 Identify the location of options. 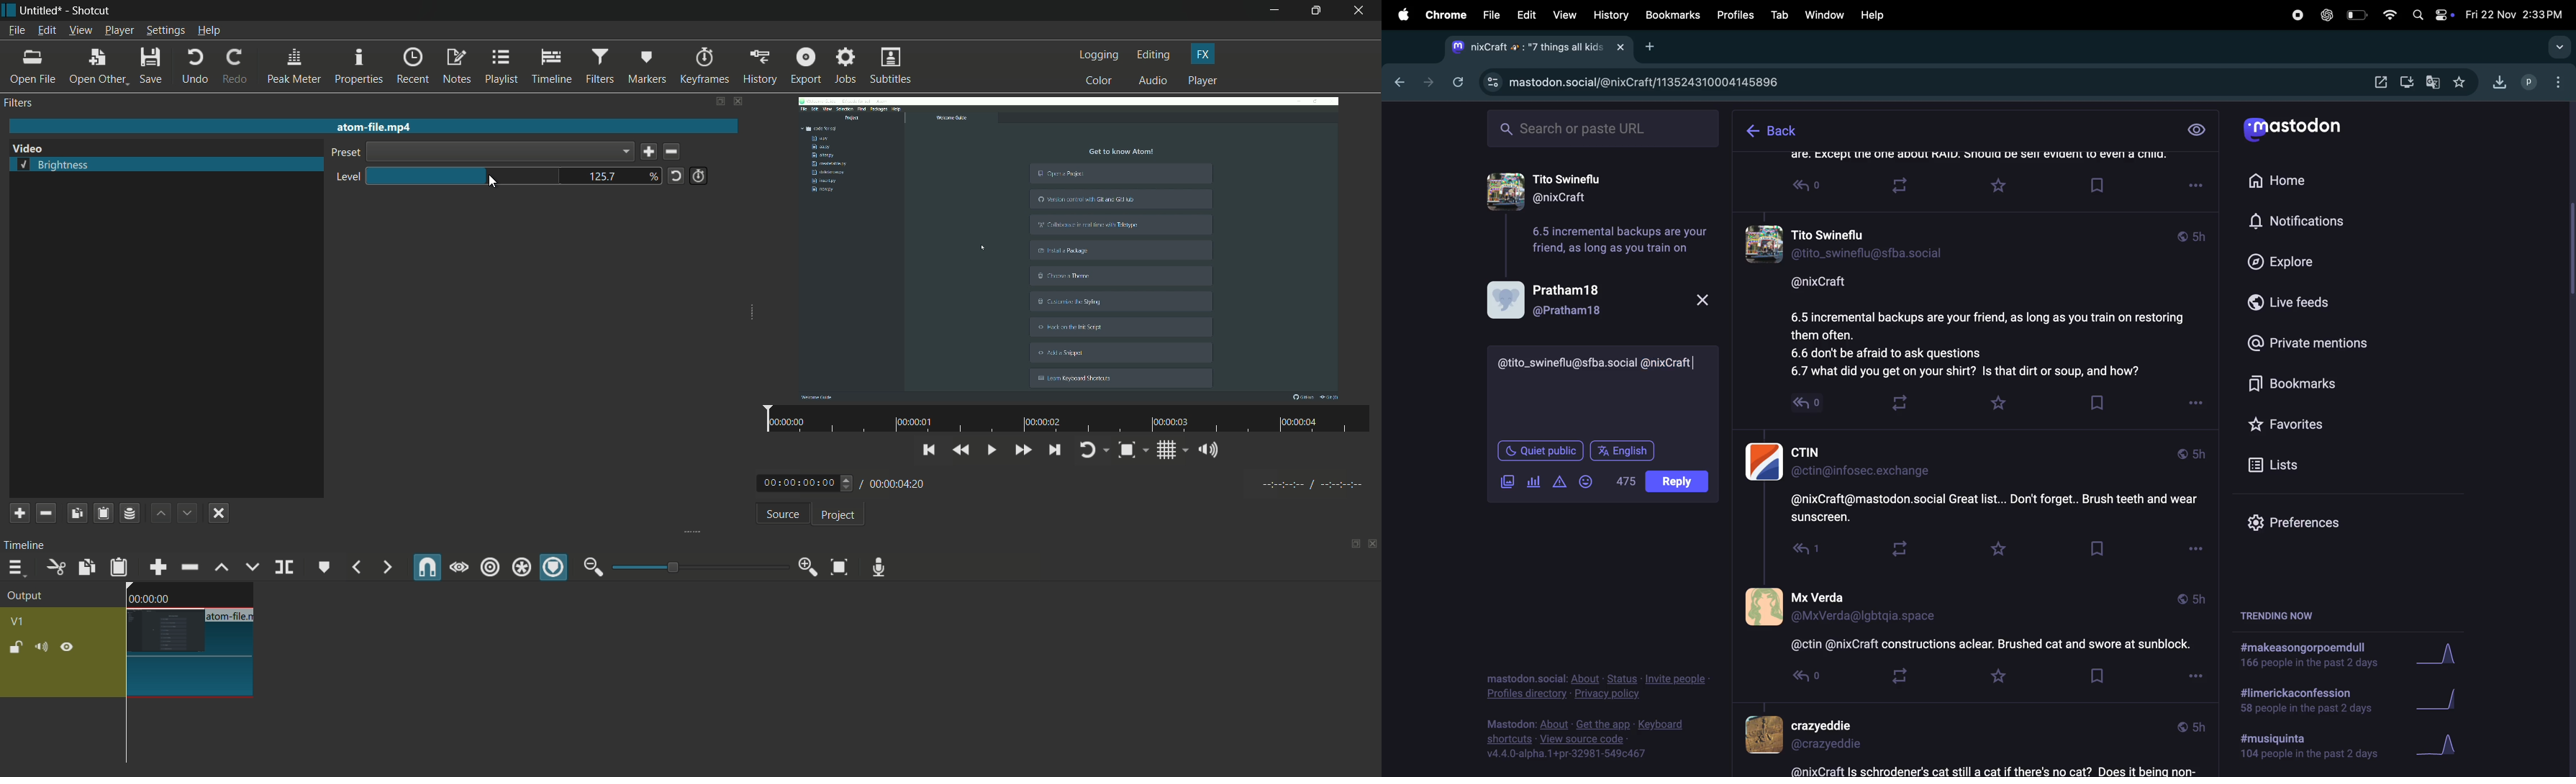
(2195, 677).